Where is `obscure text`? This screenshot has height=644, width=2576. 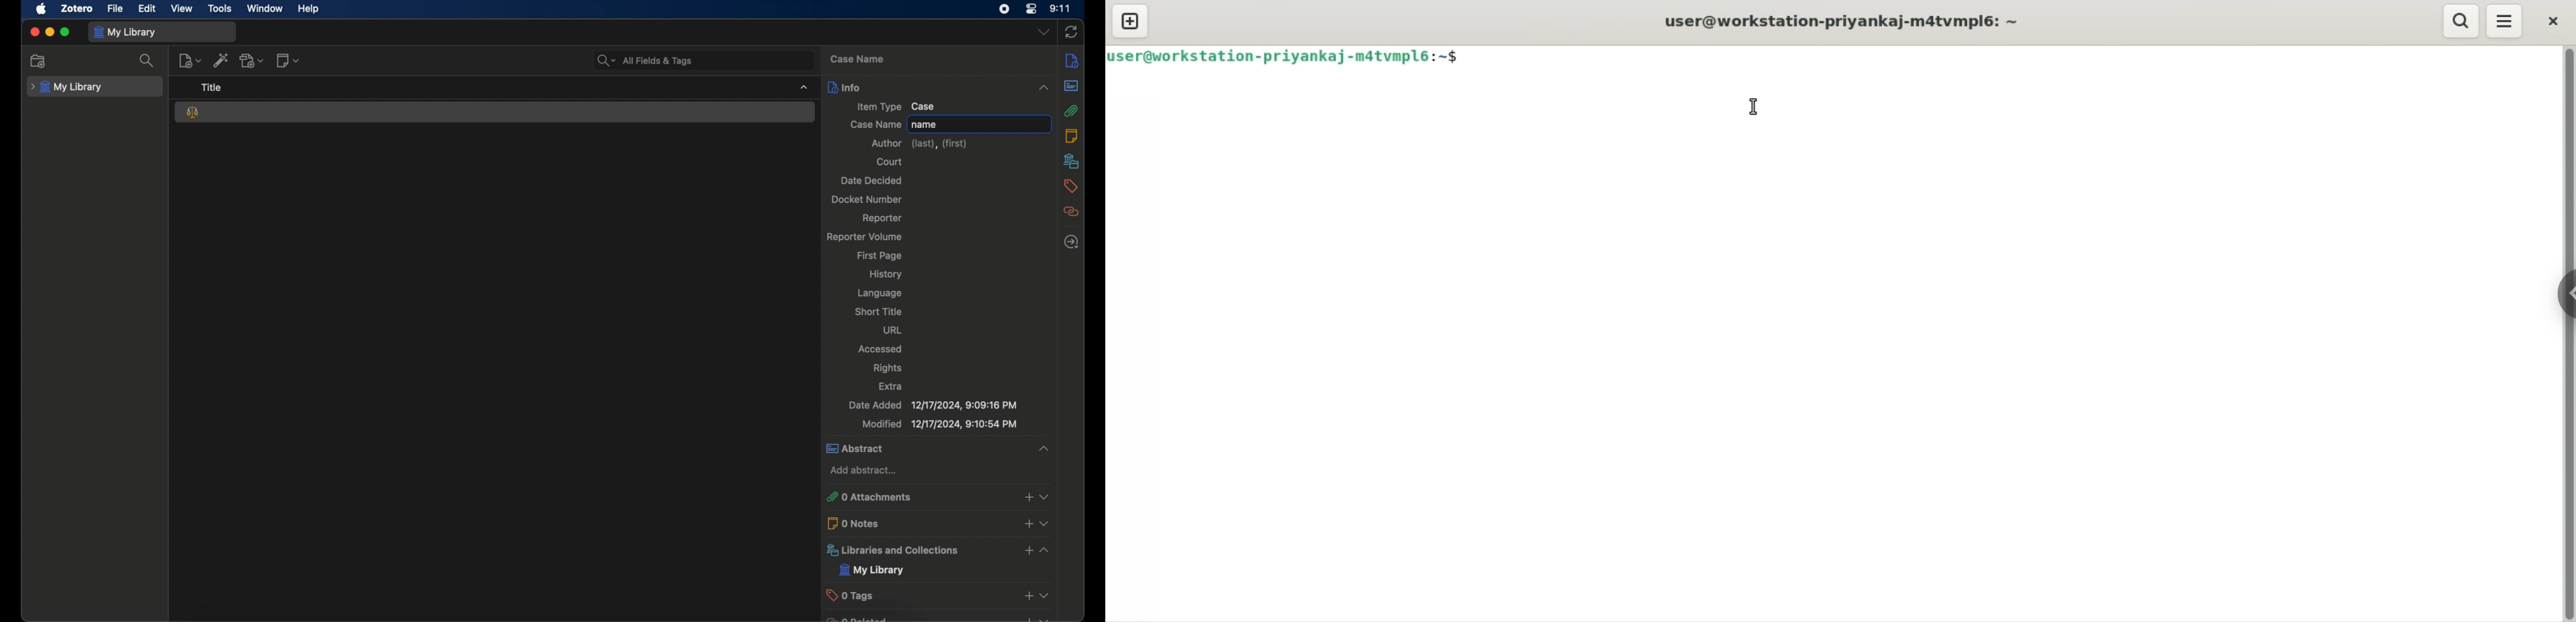 obscure text is located at coordinates (939, 615).